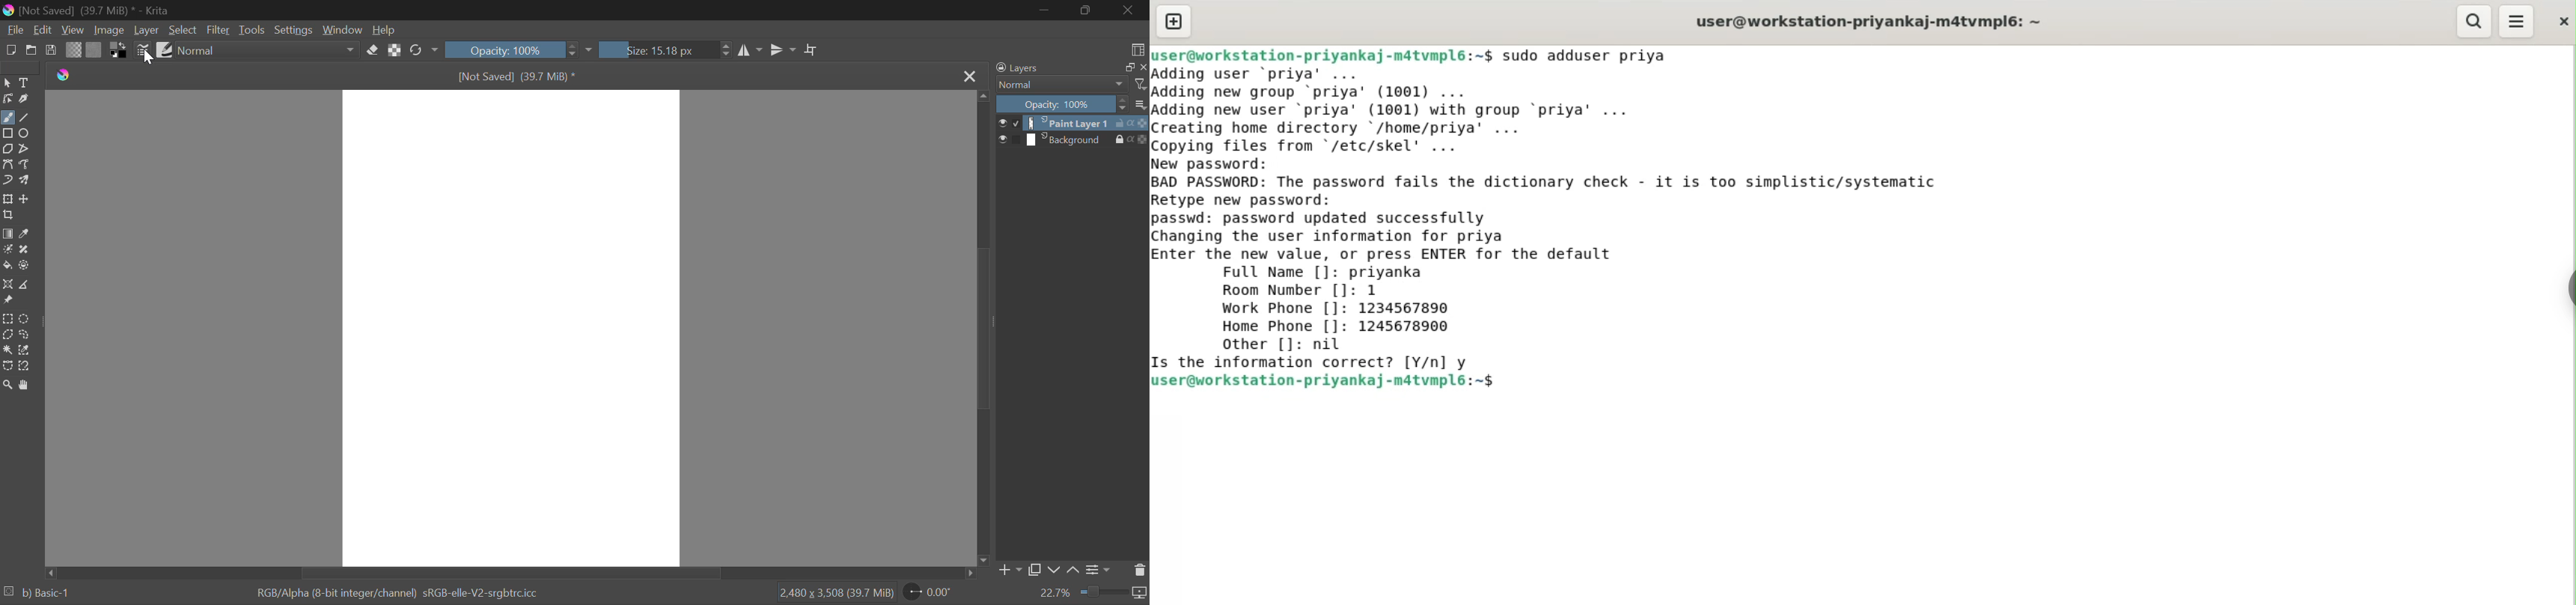  What do you see at coordinates (11, 216) in the screenshot?
I see `Crop Layer` at bounding box center [11, 216].